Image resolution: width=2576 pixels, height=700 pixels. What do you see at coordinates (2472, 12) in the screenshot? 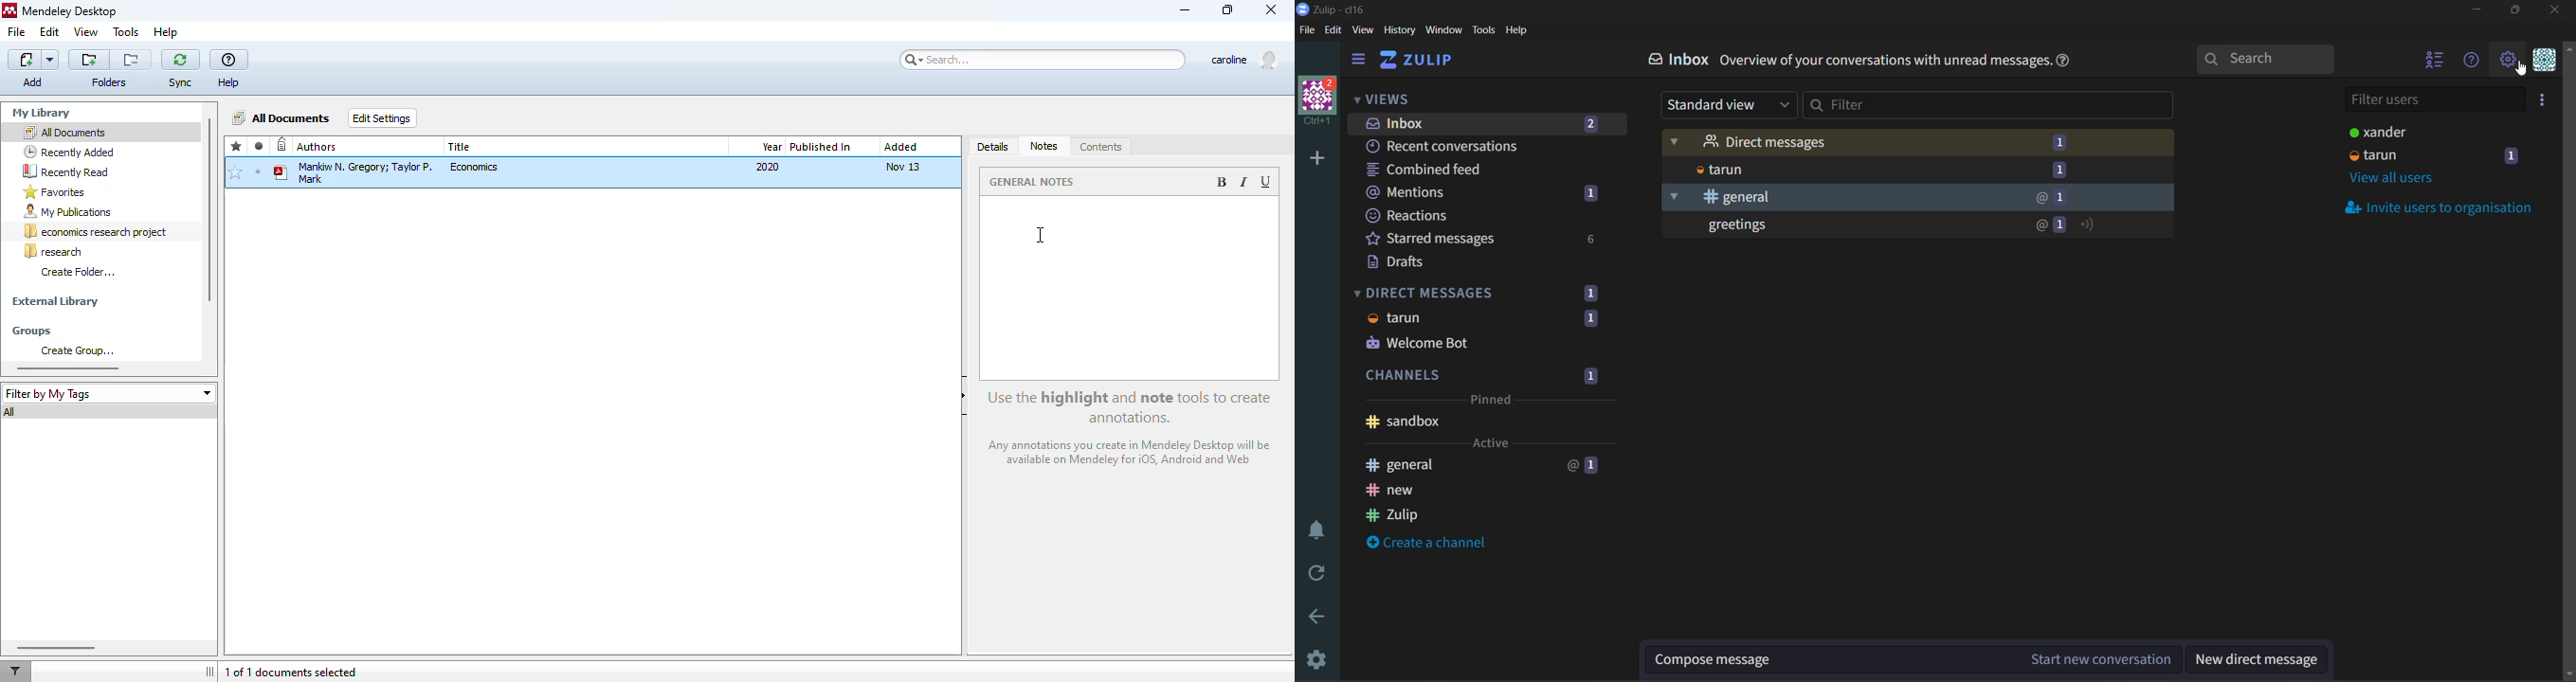
I see `minimize` at bounding box center [2472, 12].